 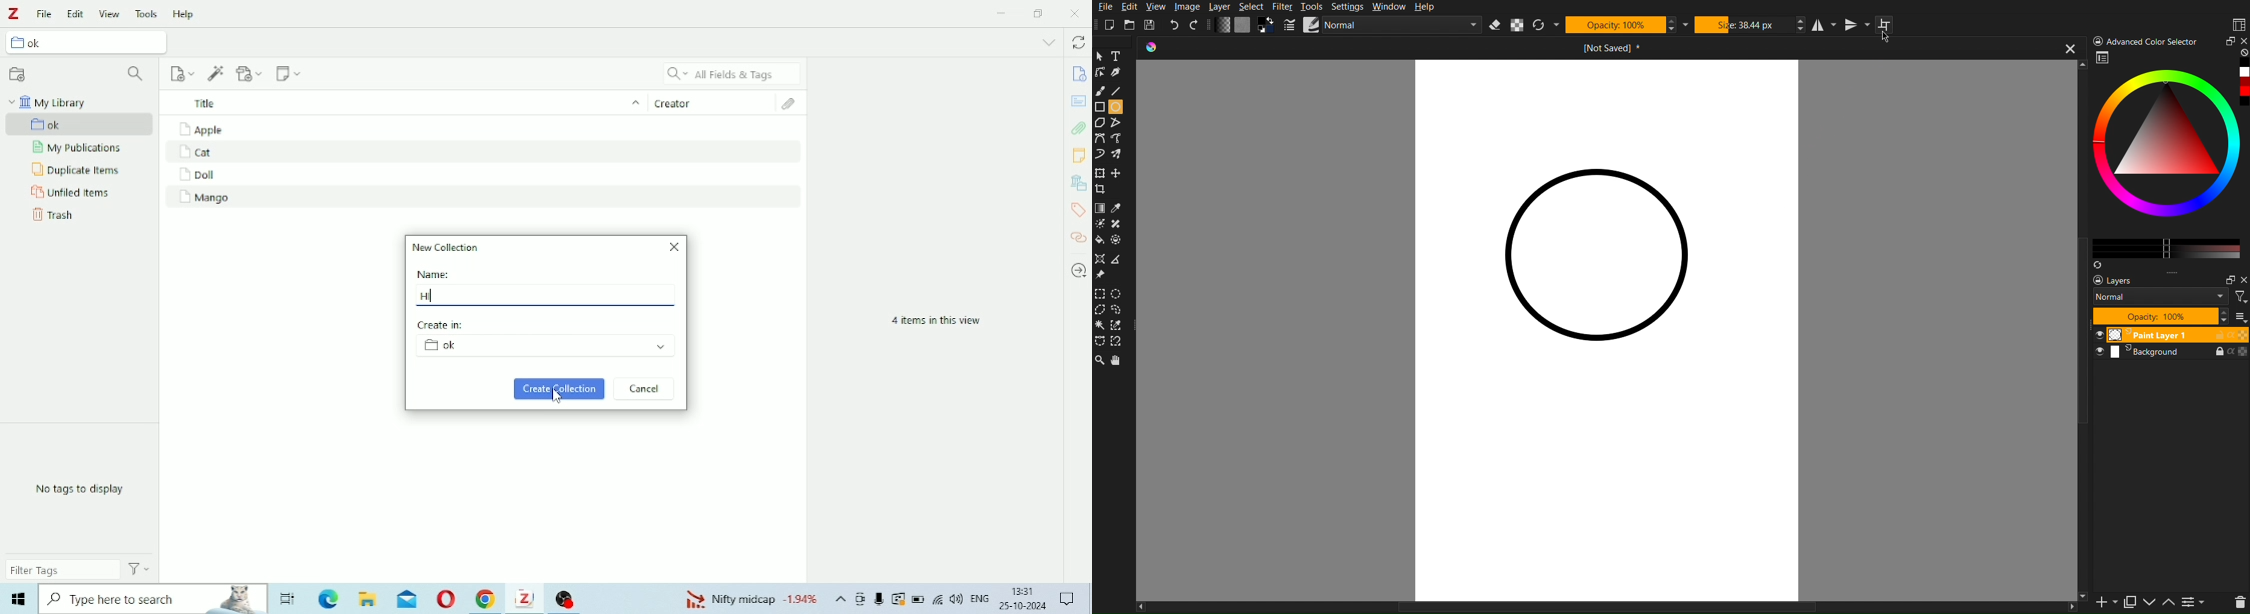 I want to click on Selction polygon, so click(x=1100, y=310).